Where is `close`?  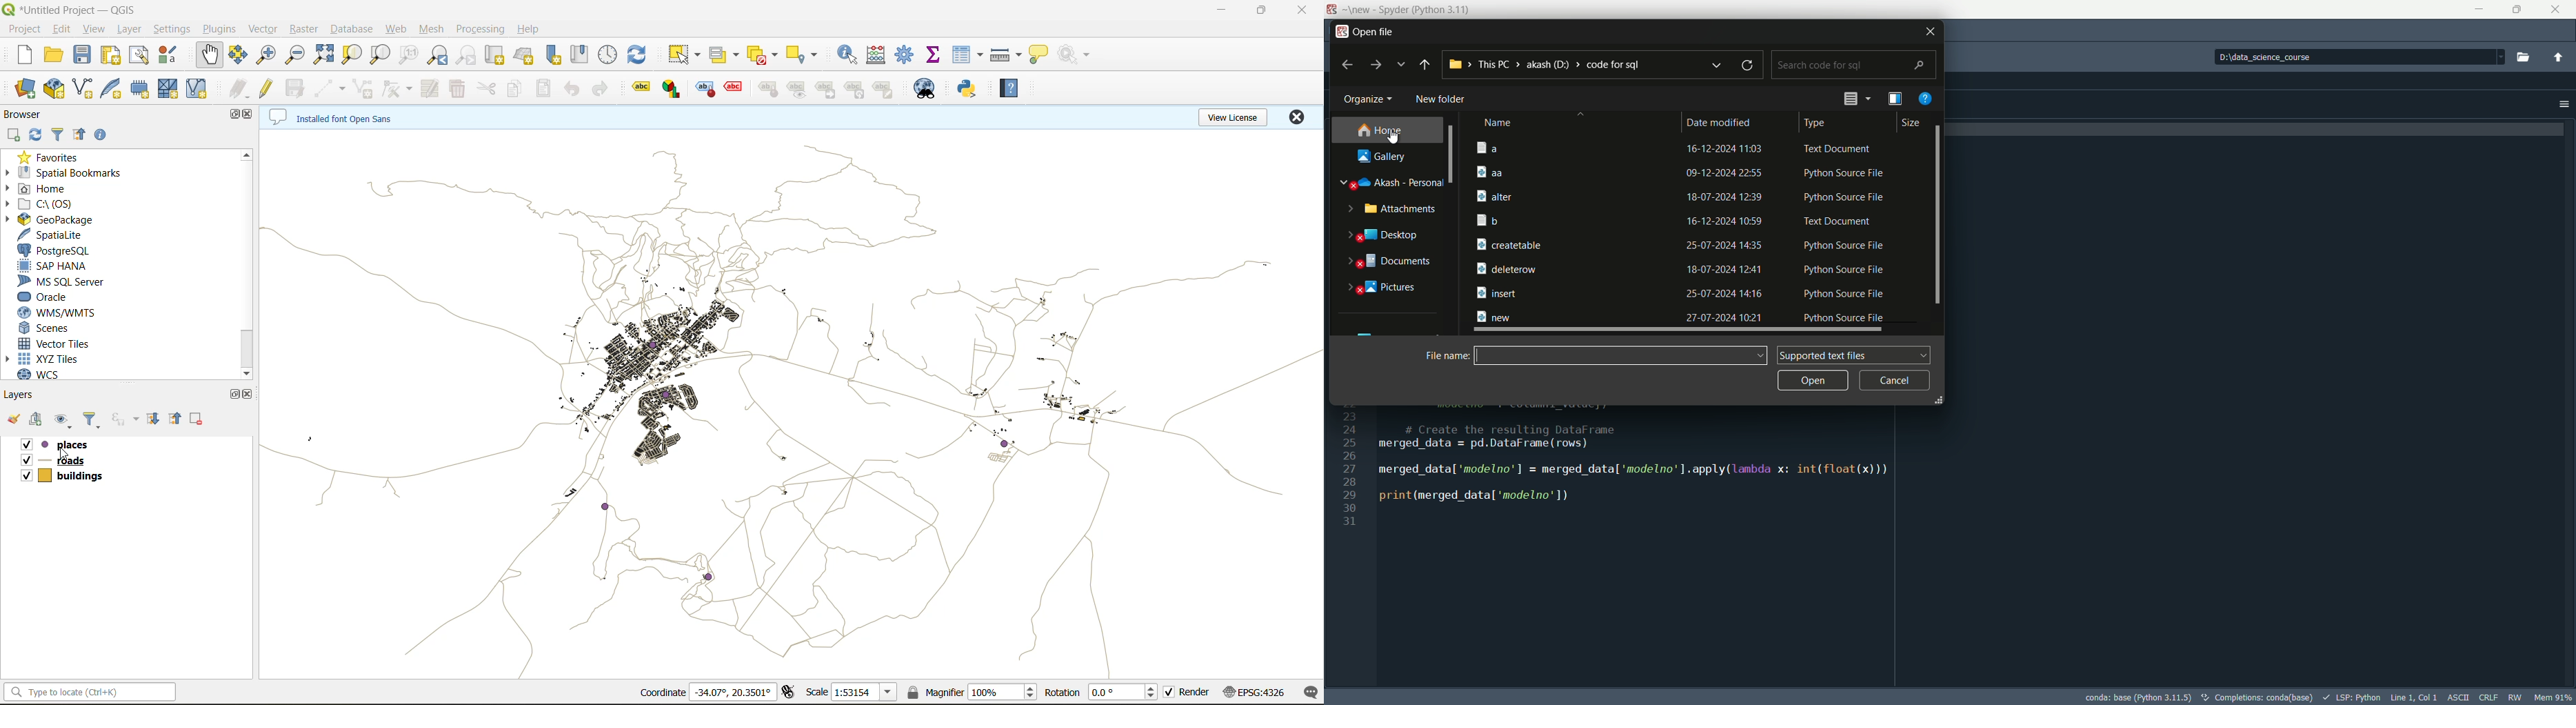
close is located at coordinates (1931, 31).